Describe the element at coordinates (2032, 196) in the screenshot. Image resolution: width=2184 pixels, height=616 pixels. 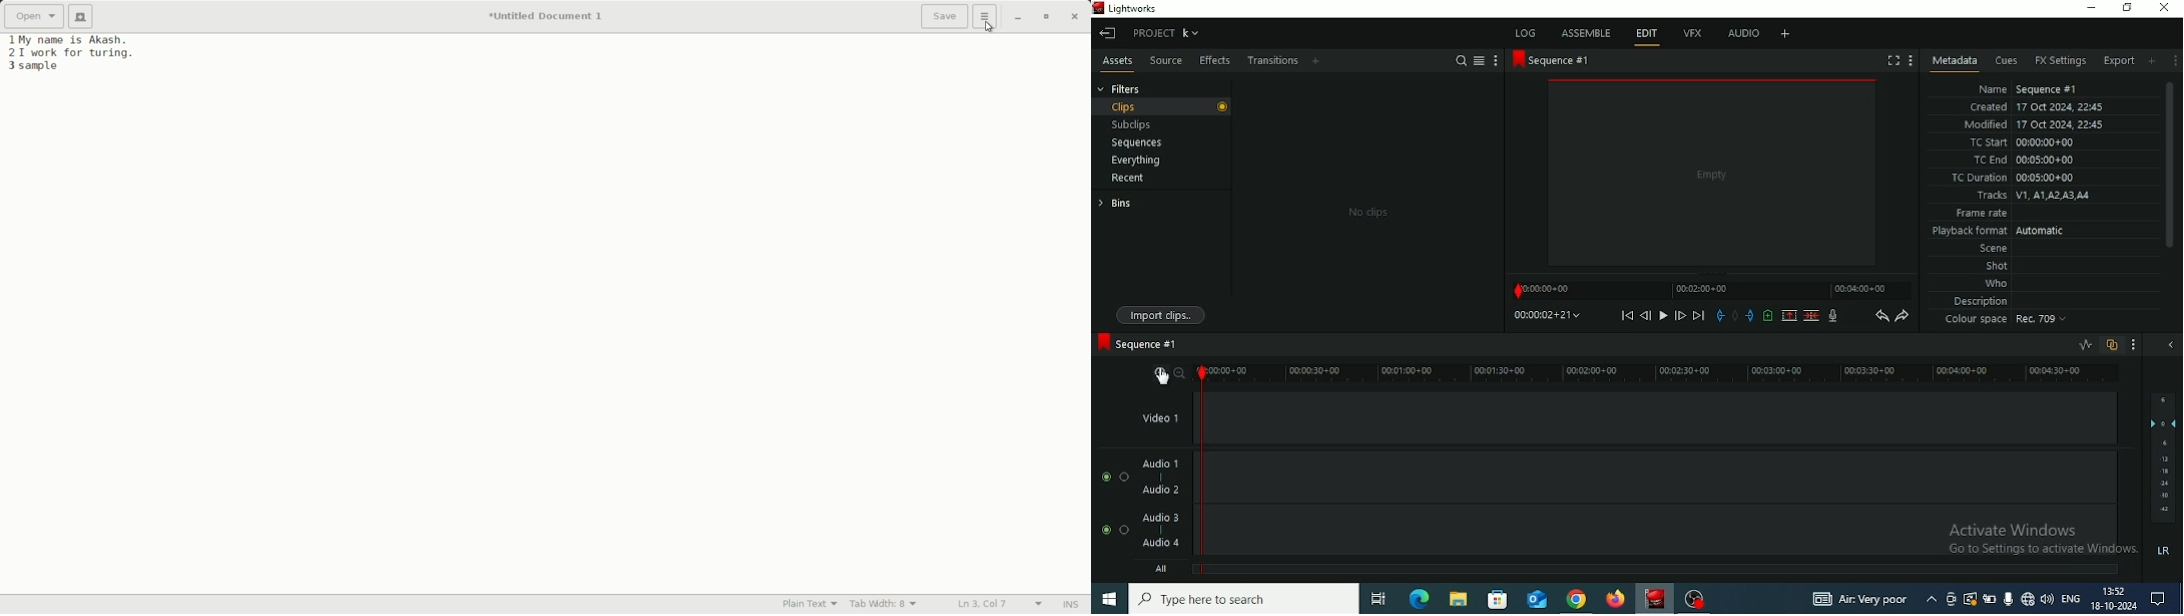
I see `Tracks` at that location.